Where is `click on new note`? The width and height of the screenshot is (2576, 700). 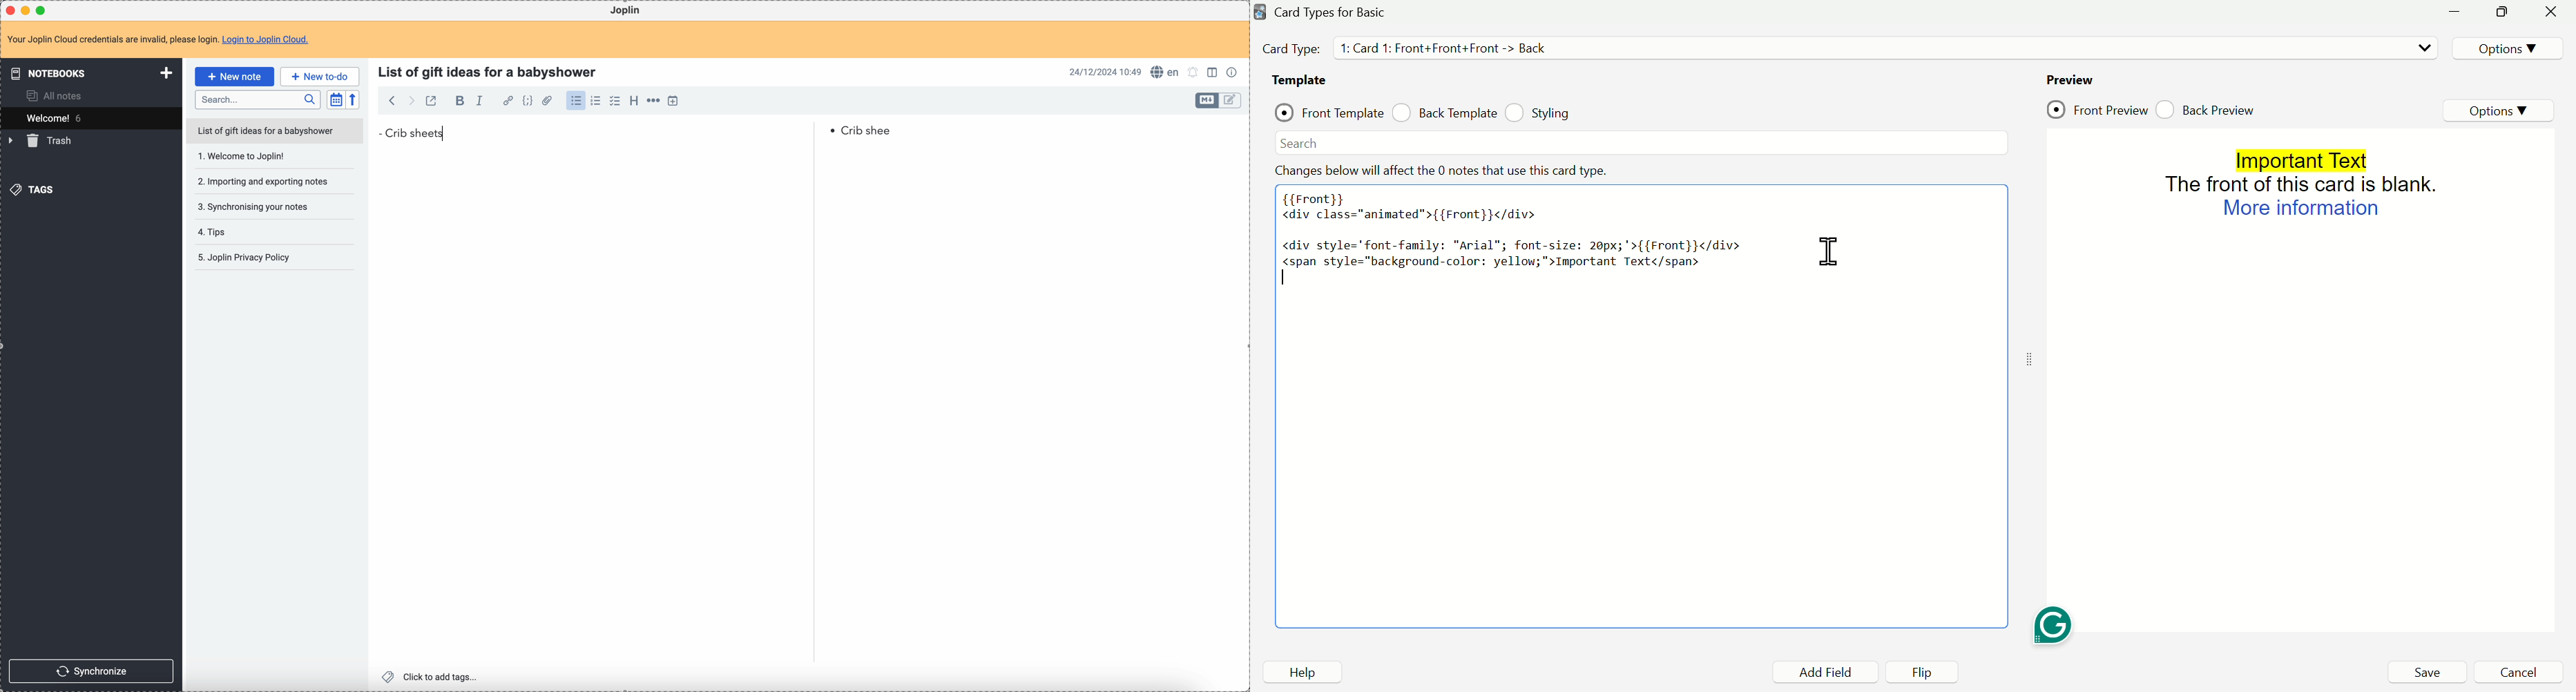
click on new note is located at coordinates (234, 77).